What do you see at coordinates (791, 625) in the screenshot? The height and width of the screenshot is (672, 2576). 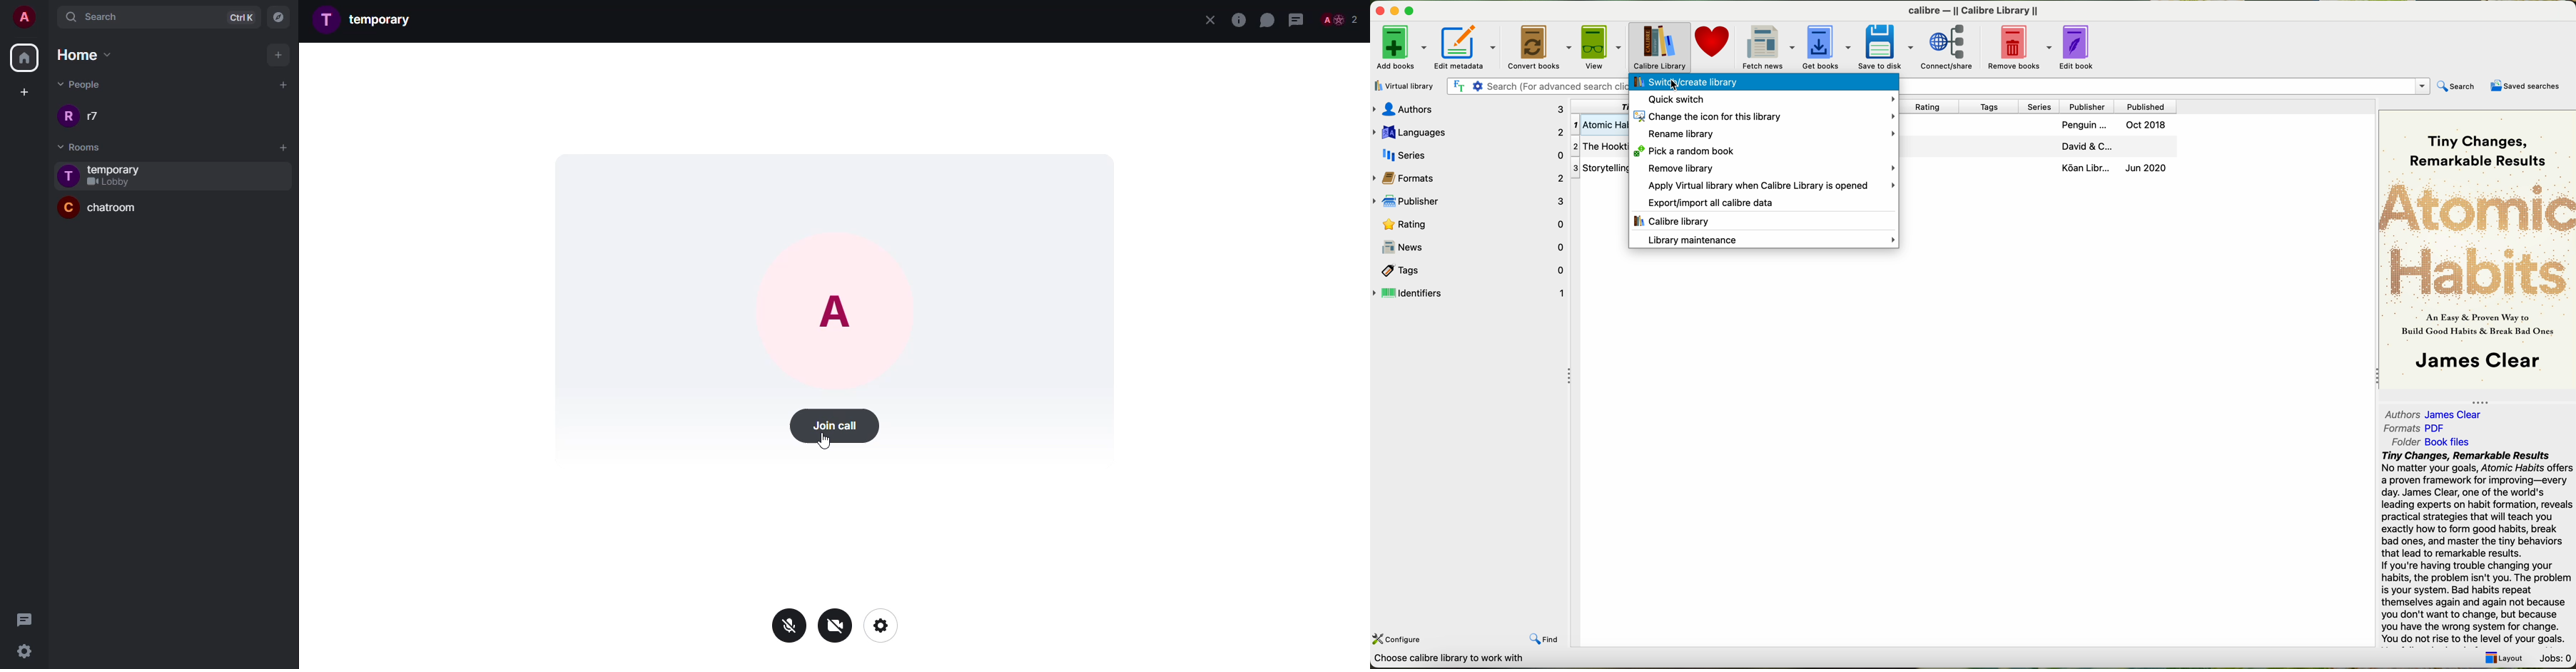 I see `mic off` at bounding box center [791, 625].